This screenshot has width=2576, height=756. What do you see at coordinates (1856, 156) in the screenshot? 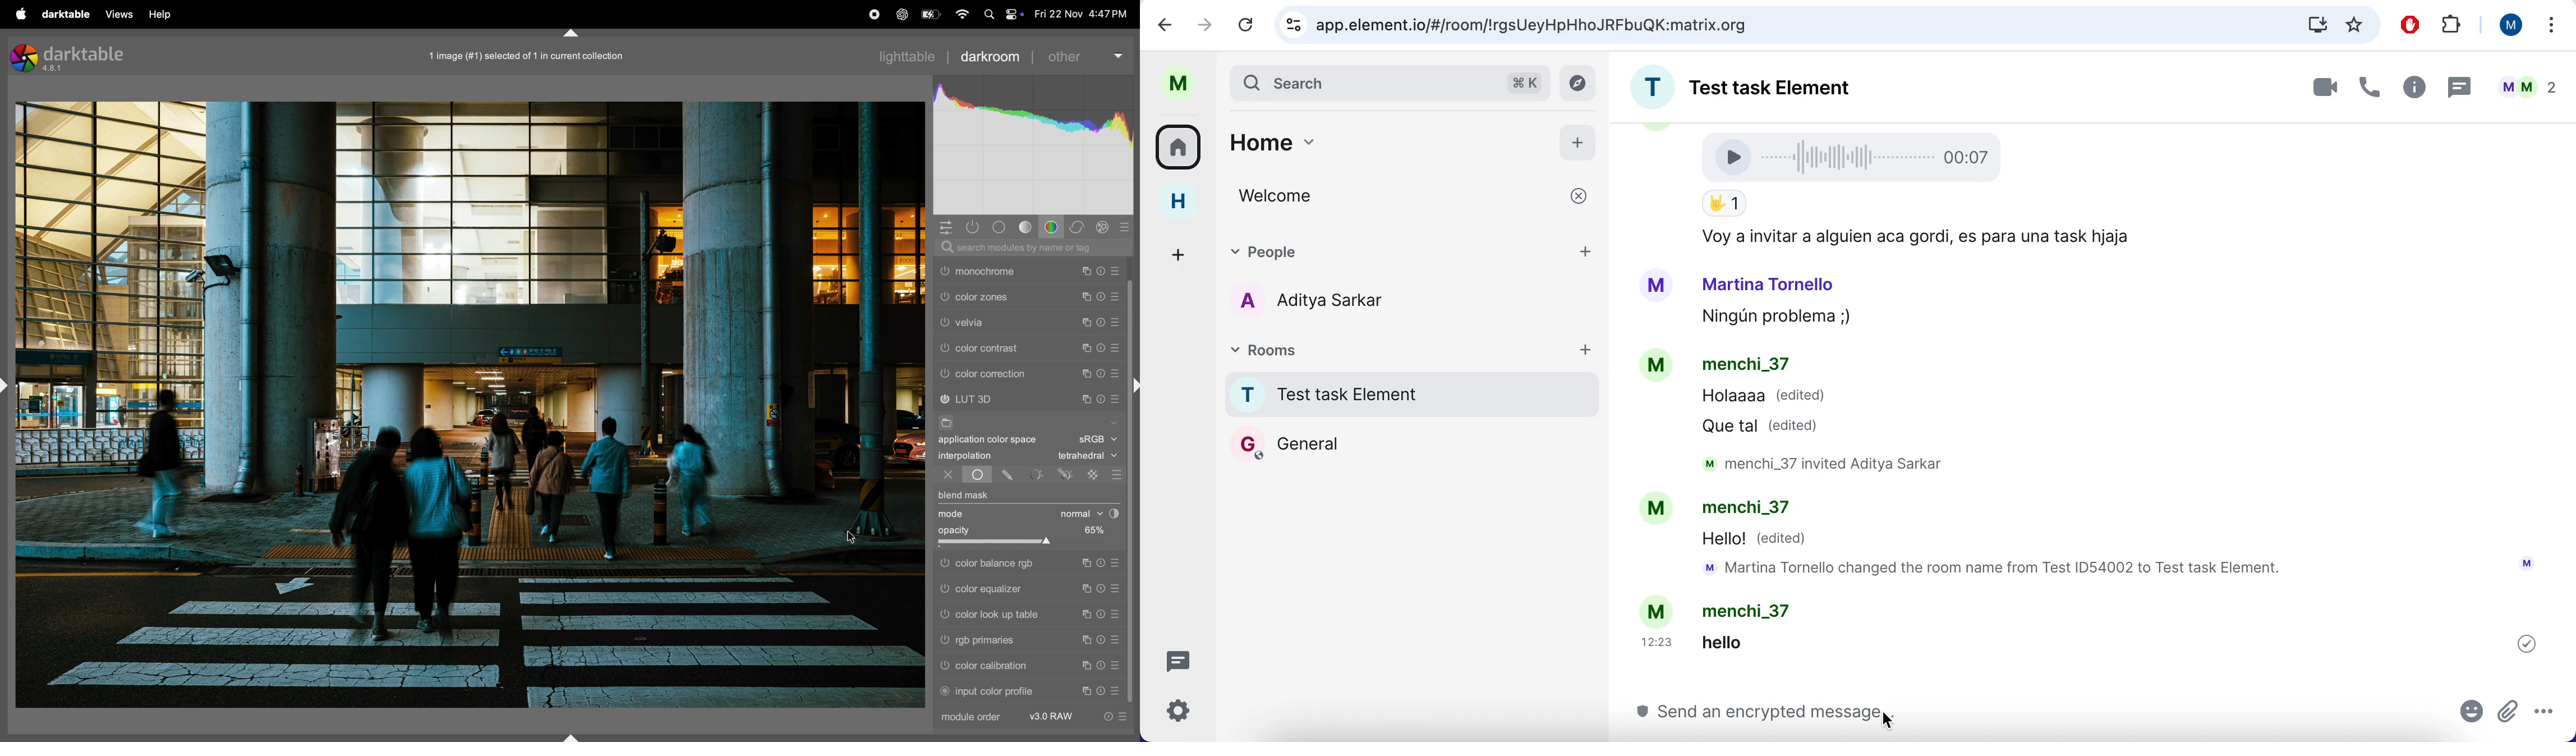
I see `Voice Recording 00:07` at bounding box center [1856, 156].